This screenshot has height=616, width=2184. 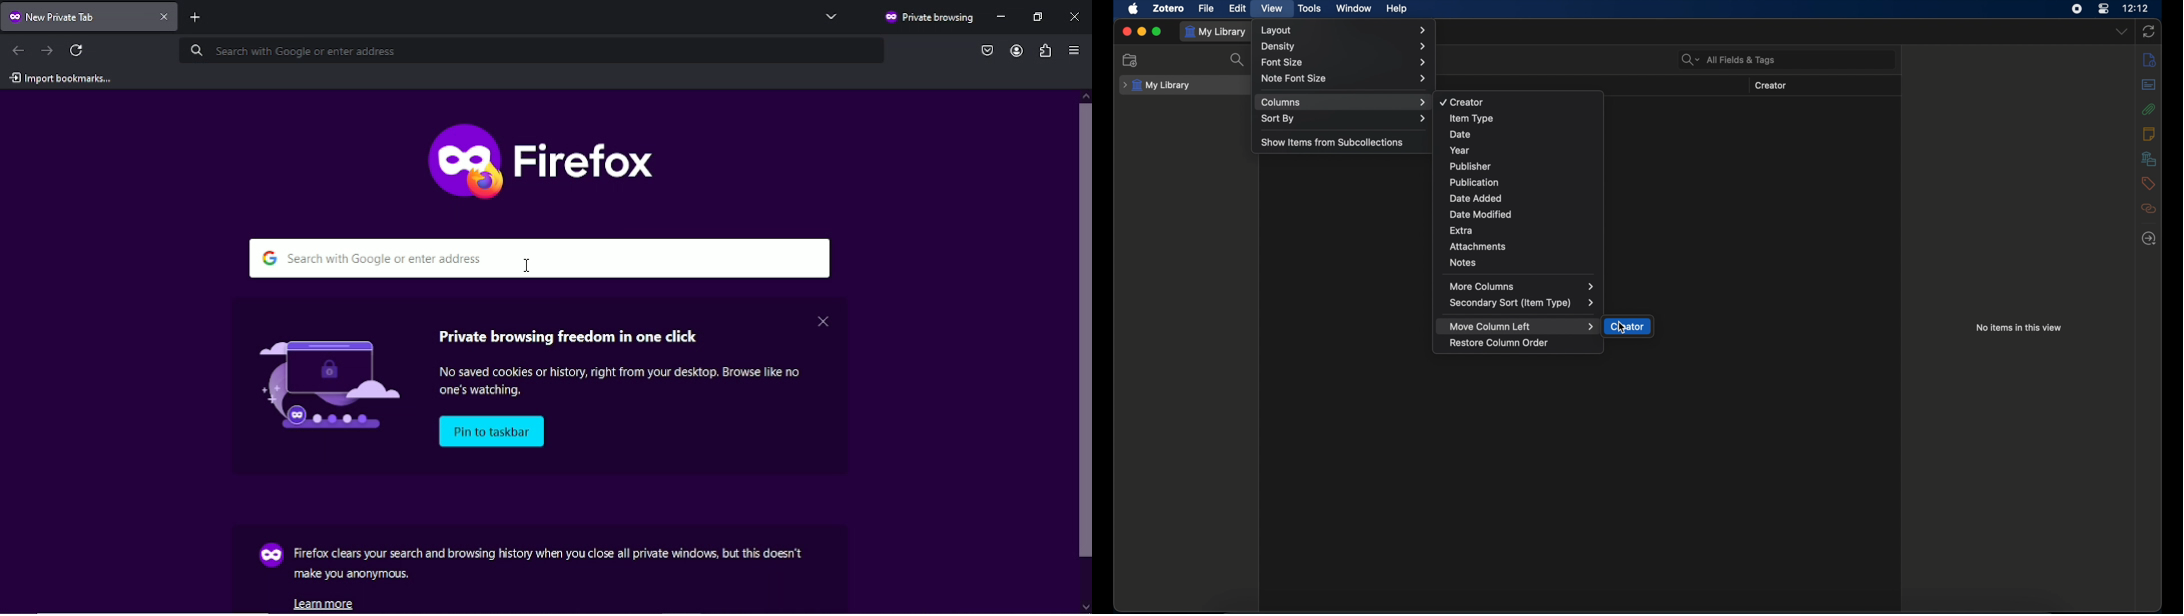 I want to click on go forward, so click(x=47, y=49).